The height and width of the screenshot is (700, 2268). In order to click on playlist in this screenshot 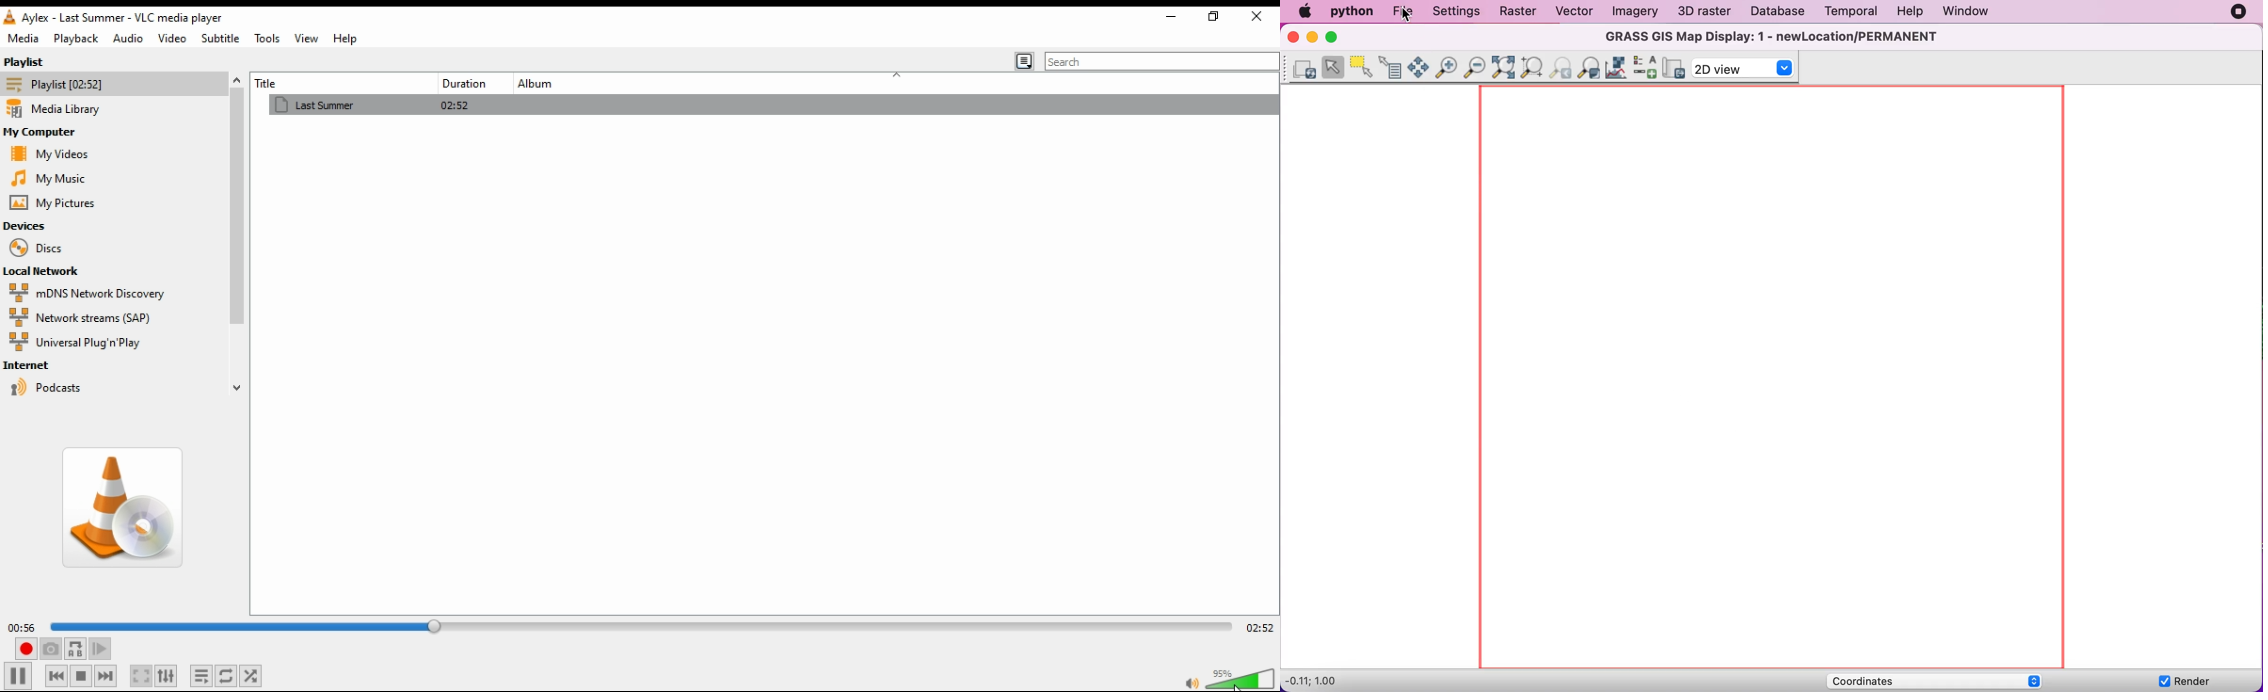, I will do `click(44, 62)`.